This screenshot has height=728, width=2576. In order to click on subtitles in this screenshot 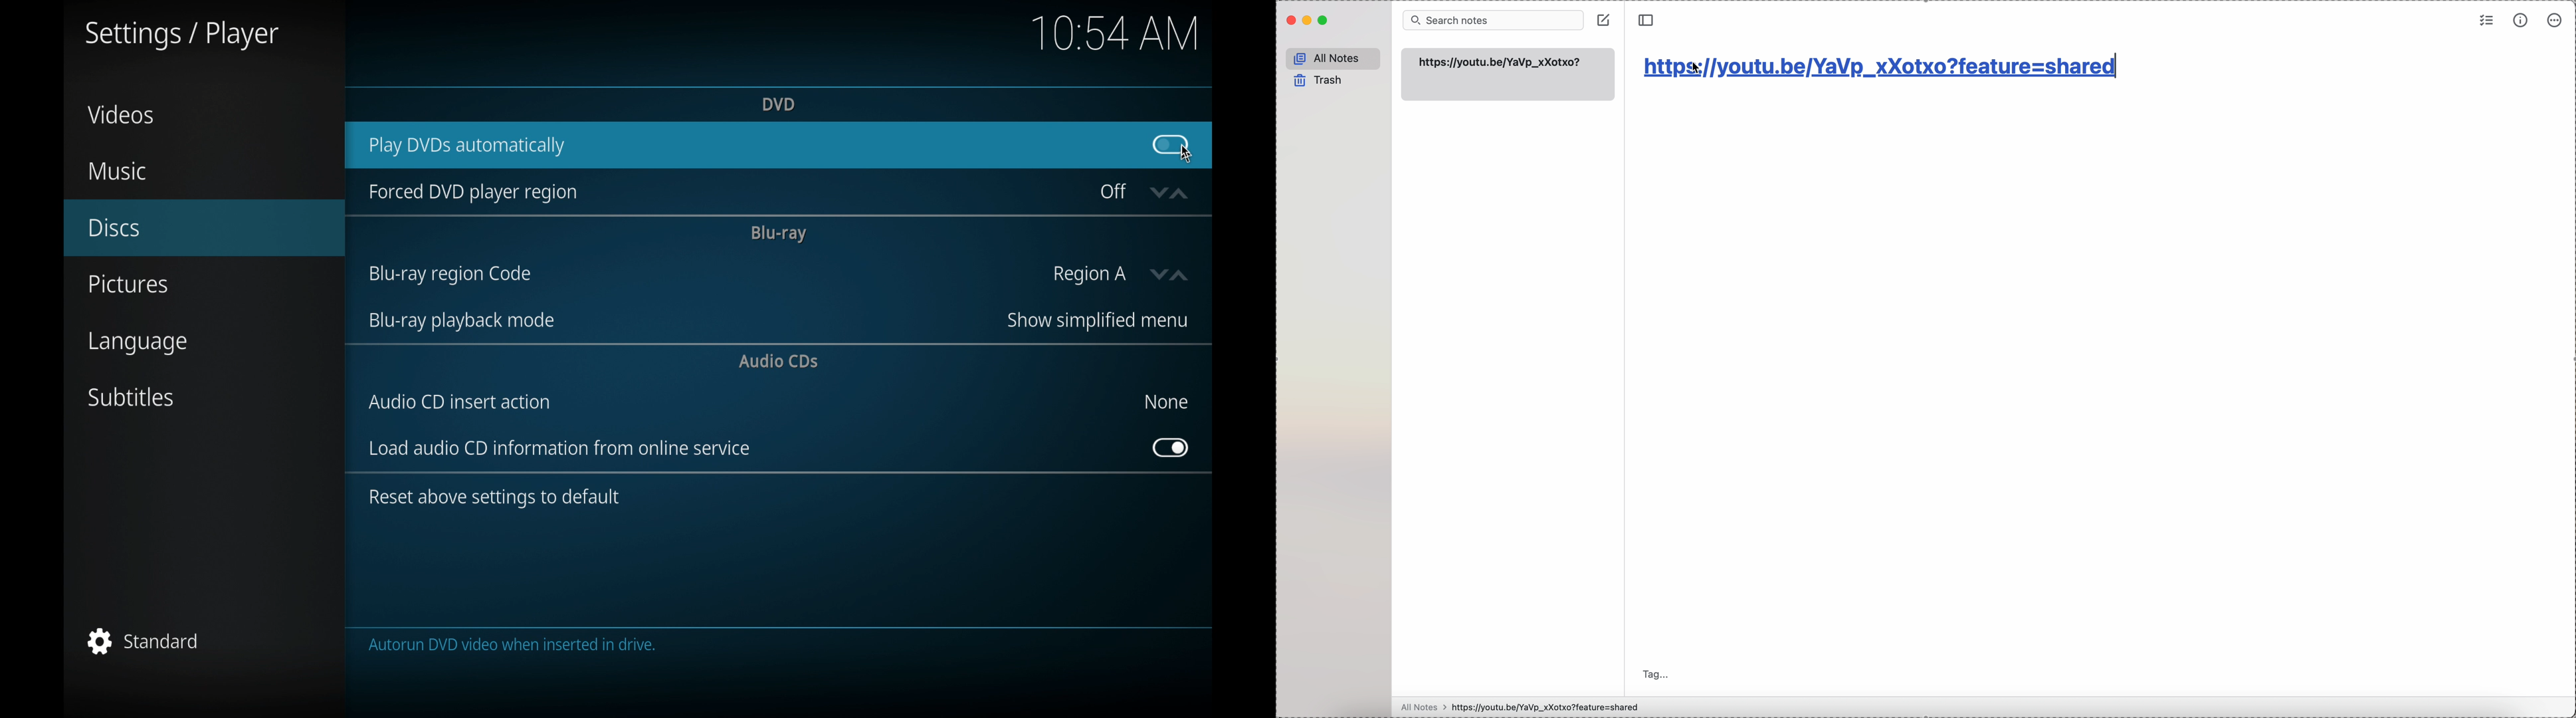, I will do `click(132, 398)`.